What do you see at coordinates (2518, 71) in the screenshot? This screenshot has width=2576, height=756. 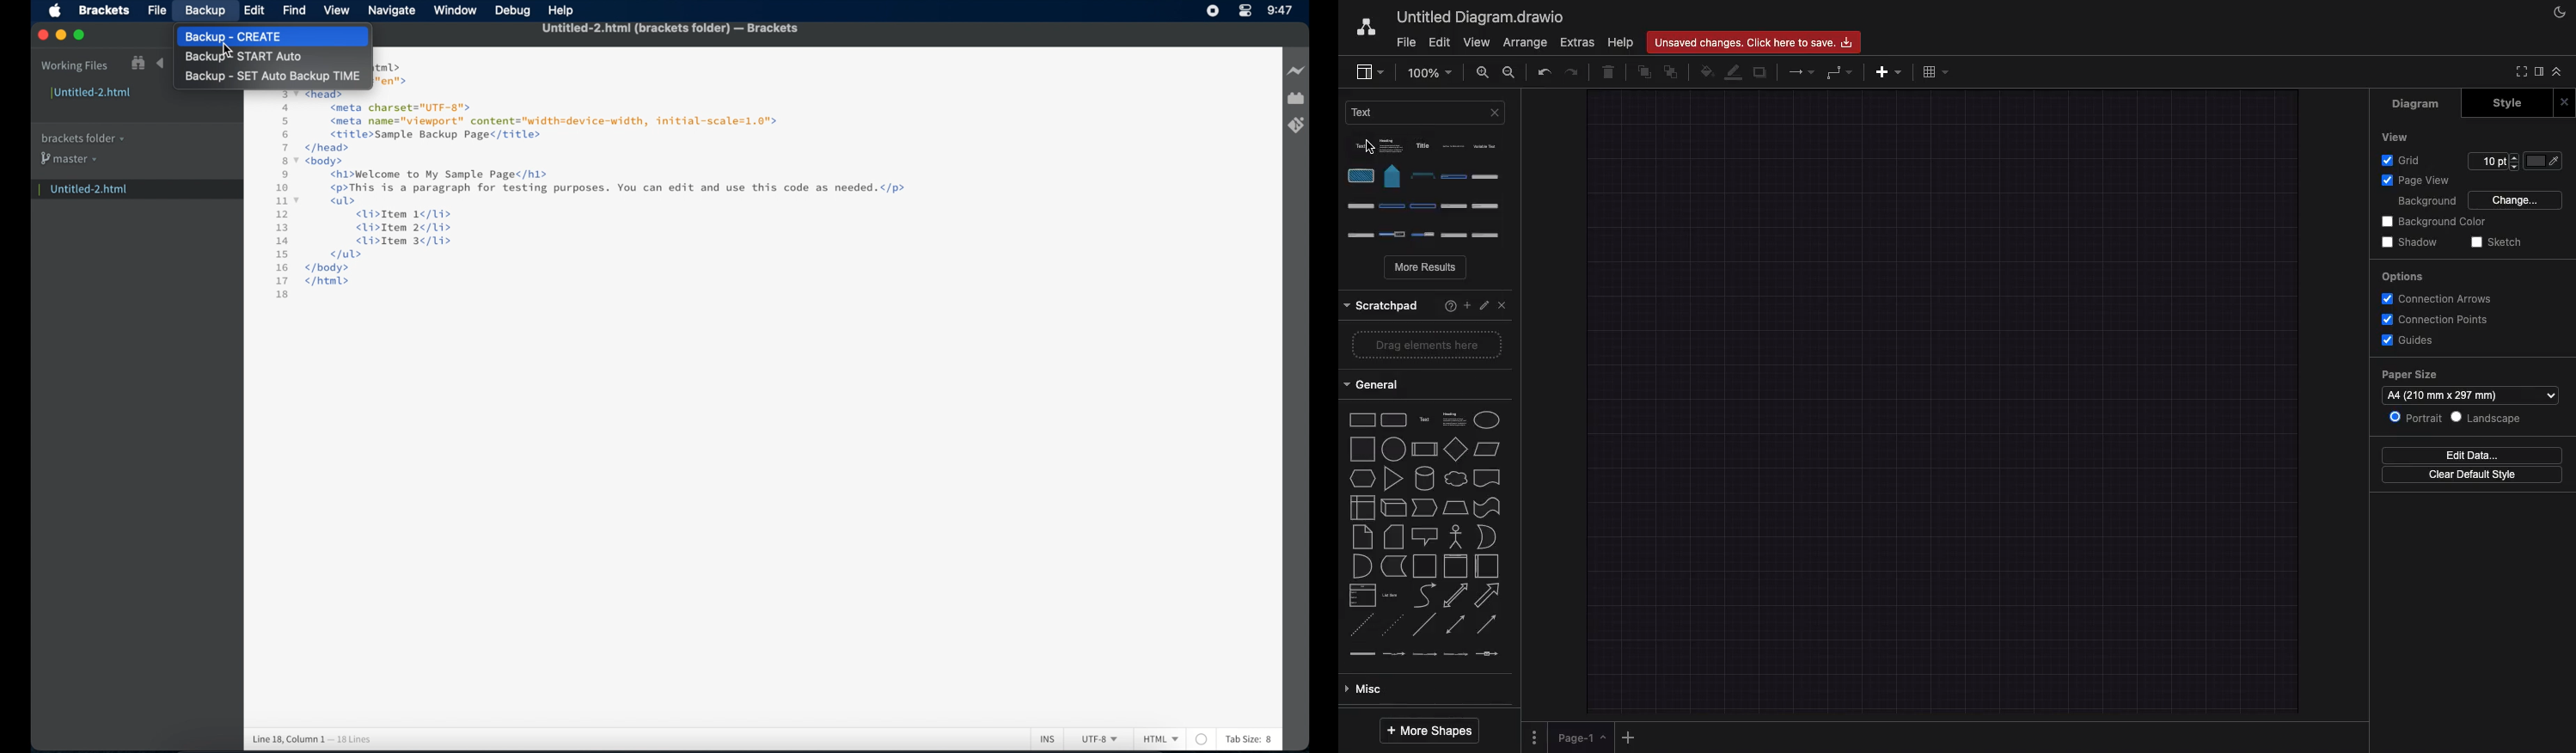 I see `Full screen` at bounding box center [2518, 71].